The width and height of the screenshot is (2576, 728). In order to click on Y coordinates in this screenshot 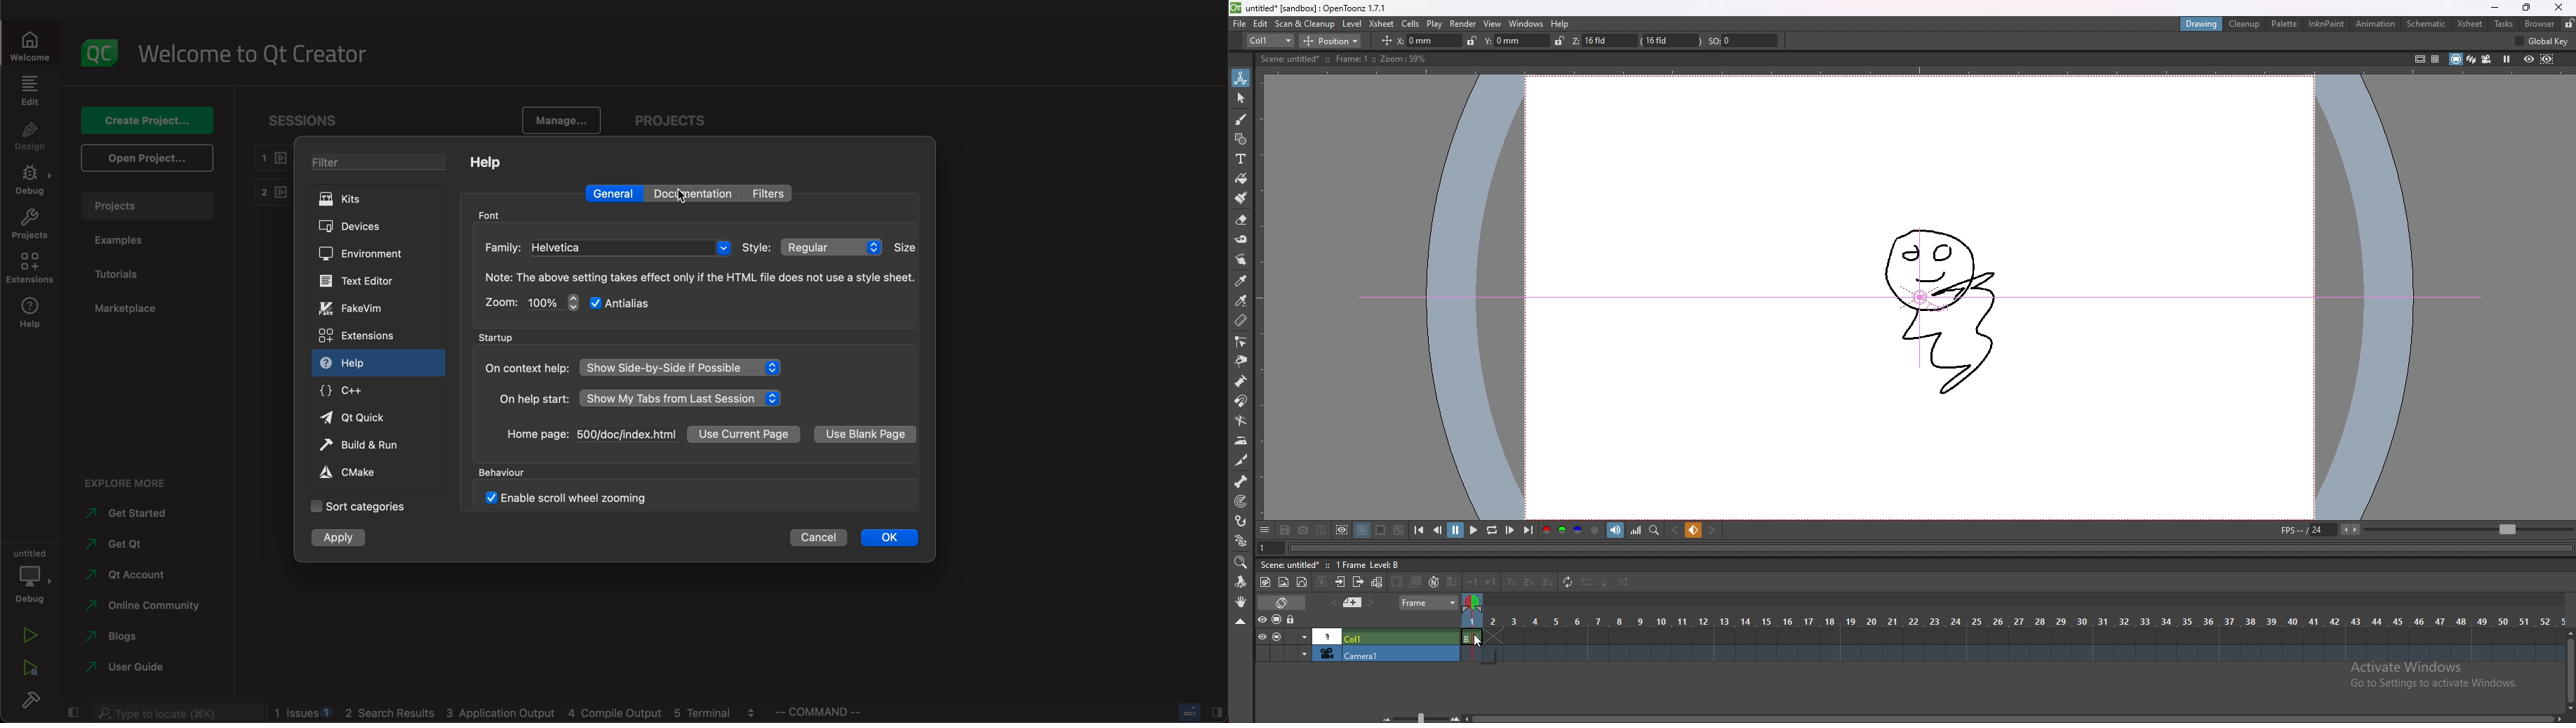, I will do `click(1507, 40)`.